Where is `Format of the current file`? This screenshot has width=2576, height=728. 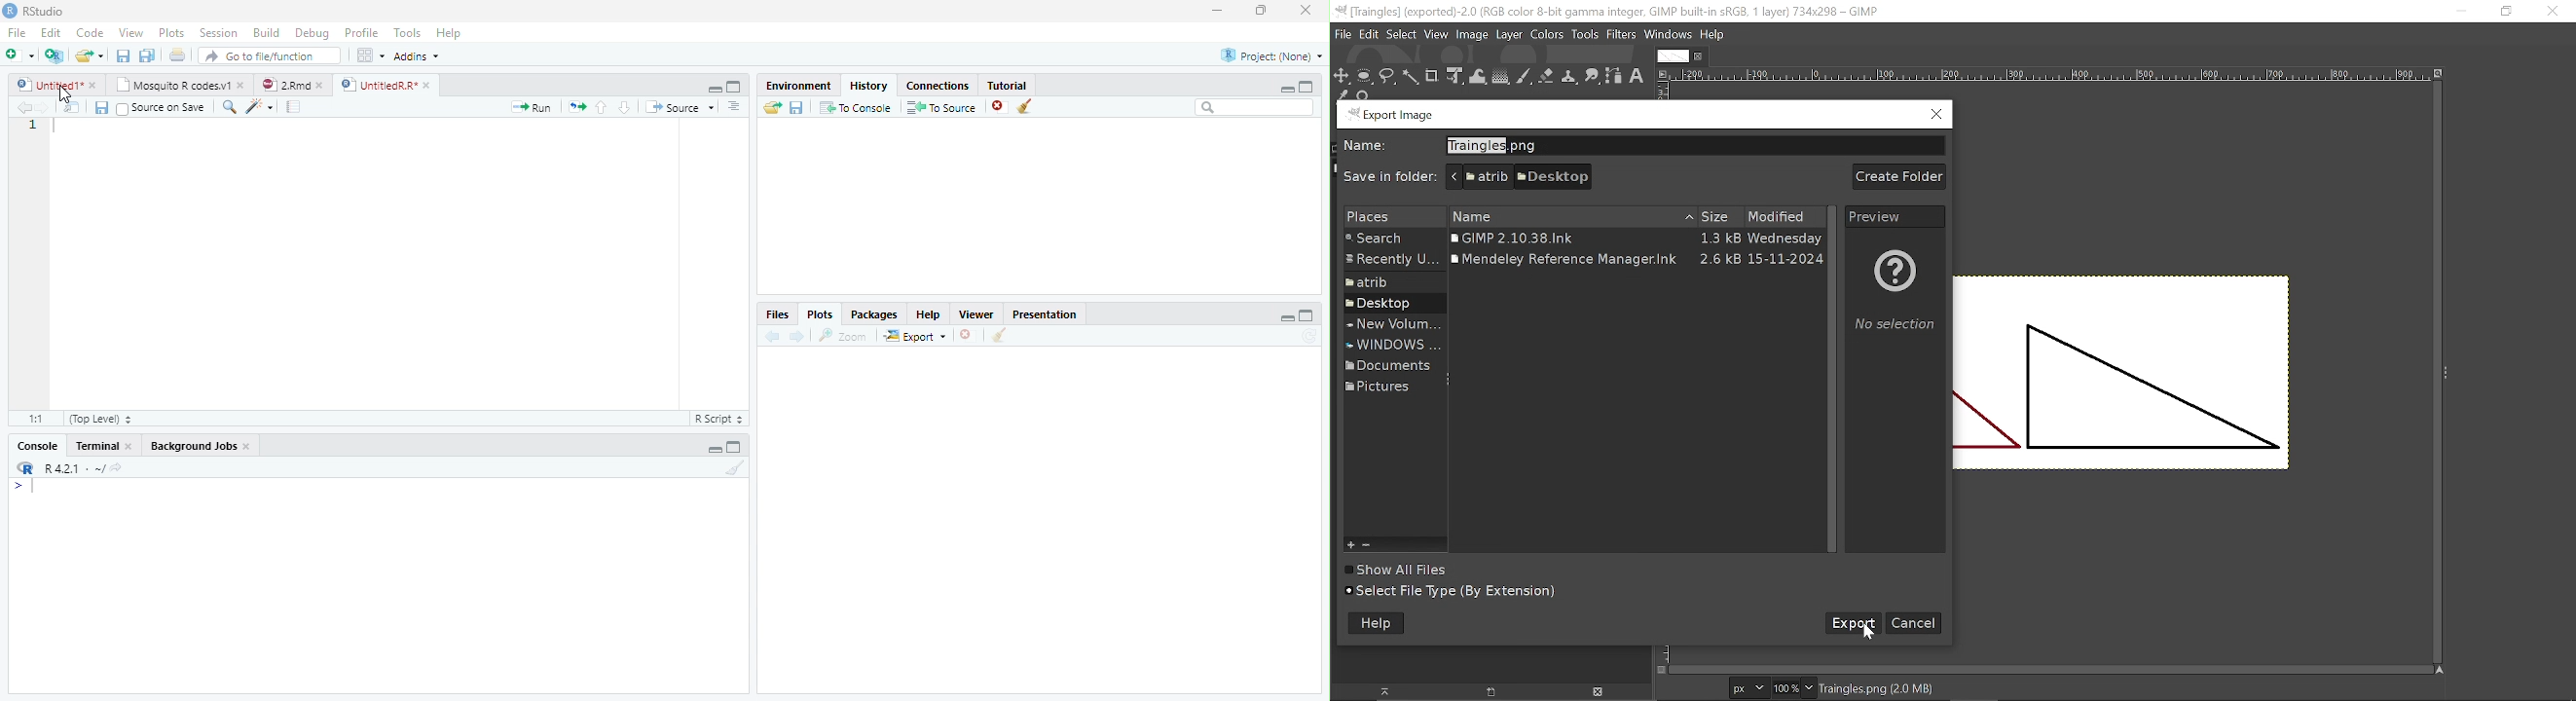
Format of the current file is located at coordinates (1876, 687).